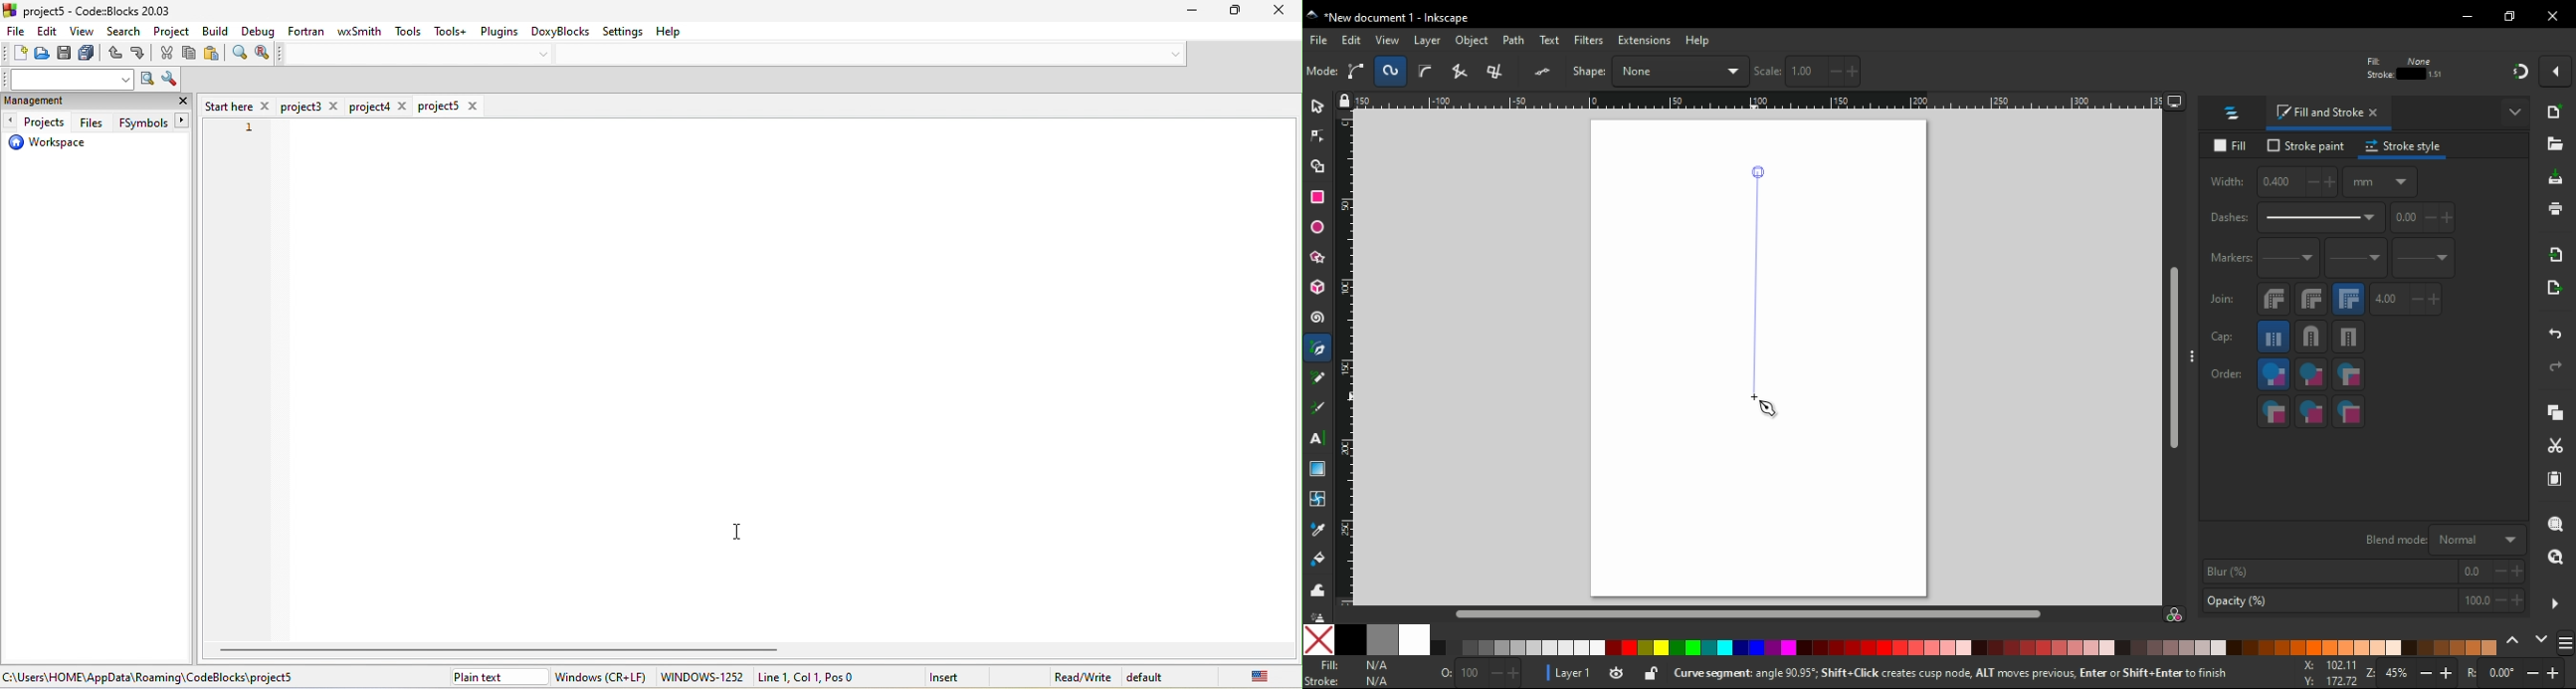  Describe the element at coordinates (114, 55) in the screenshot. I see `undo` at that location.